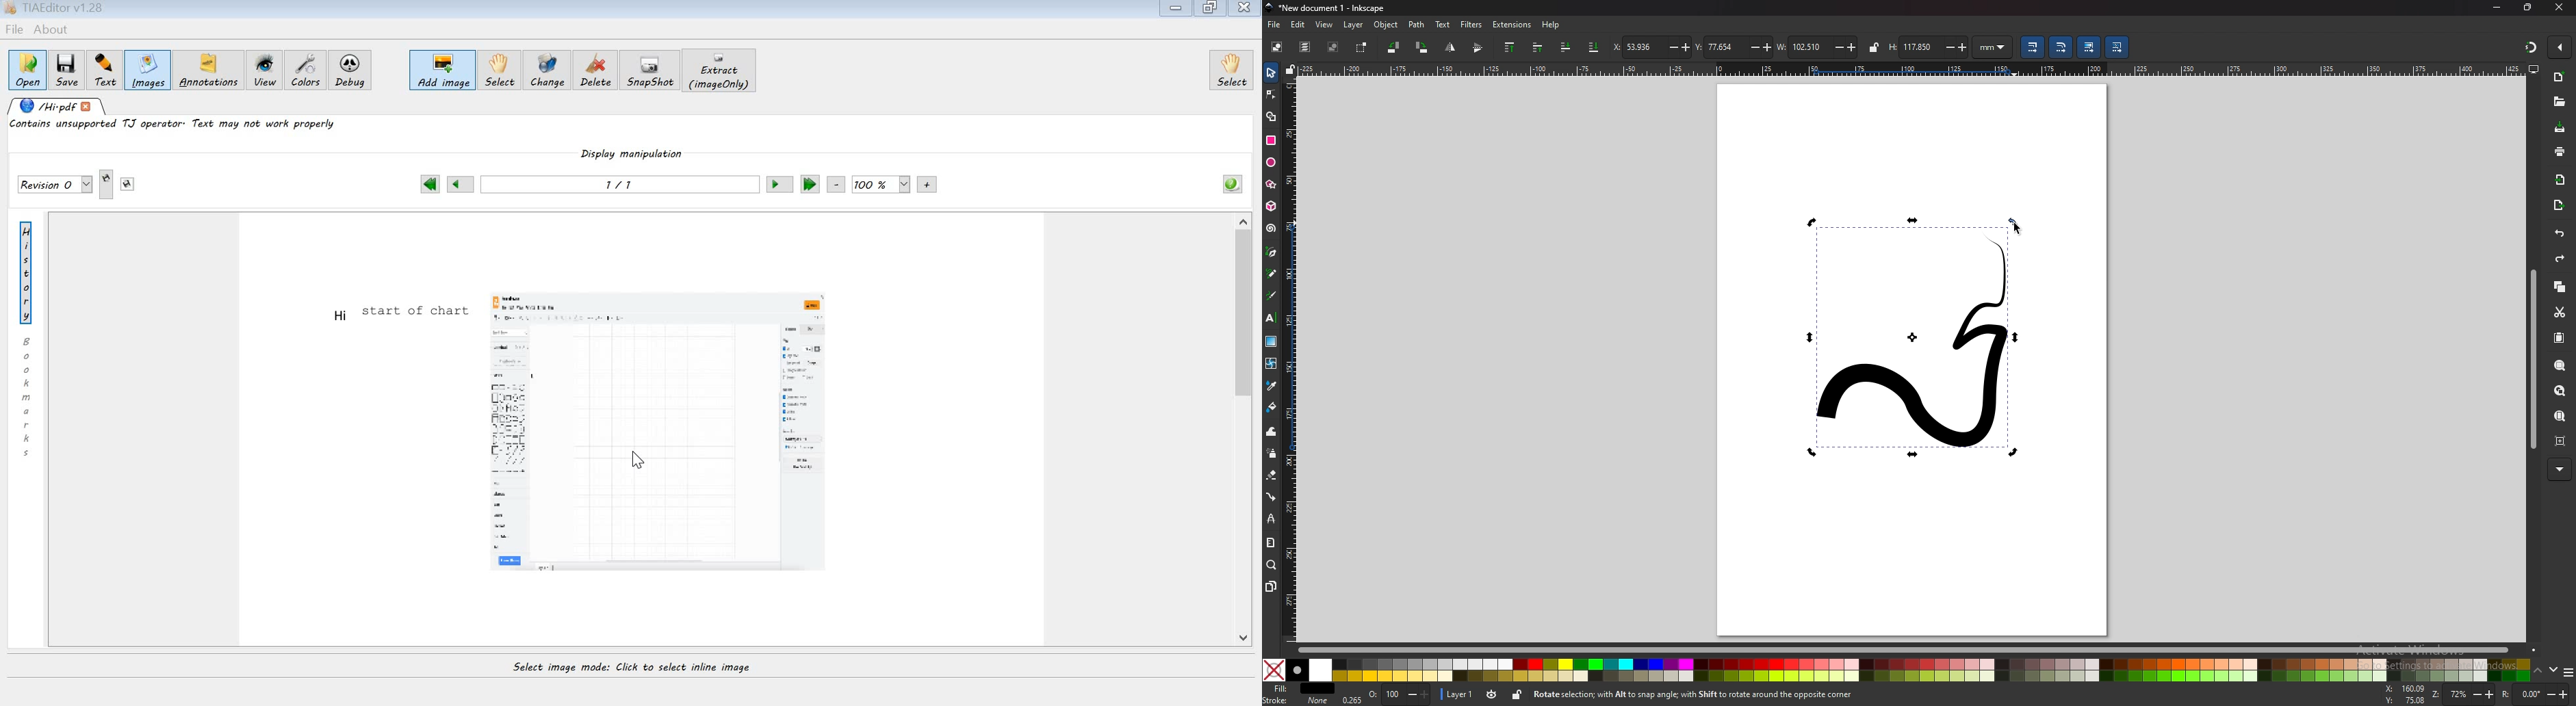 This screenshot has width=2576, height=728. Describe the element at coordinates (2529, 47) in the screenshot. I see `snapping` at that location.